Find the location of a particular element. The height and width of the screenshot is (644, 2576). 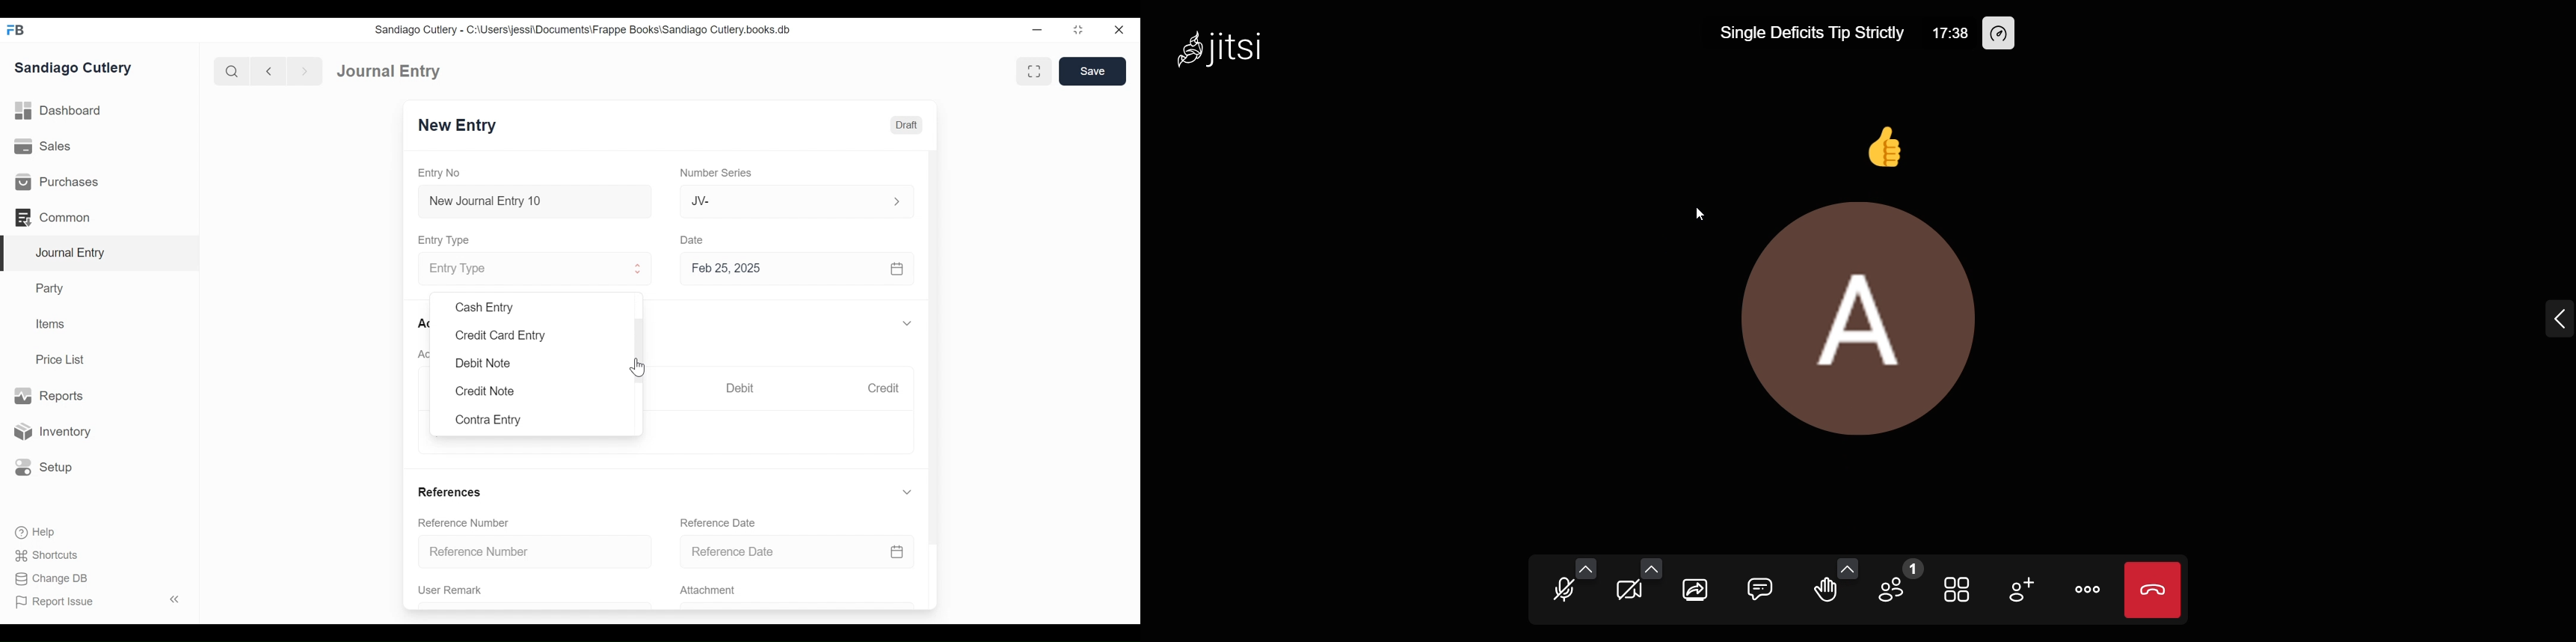

Search is located at coordinates (232, 71).